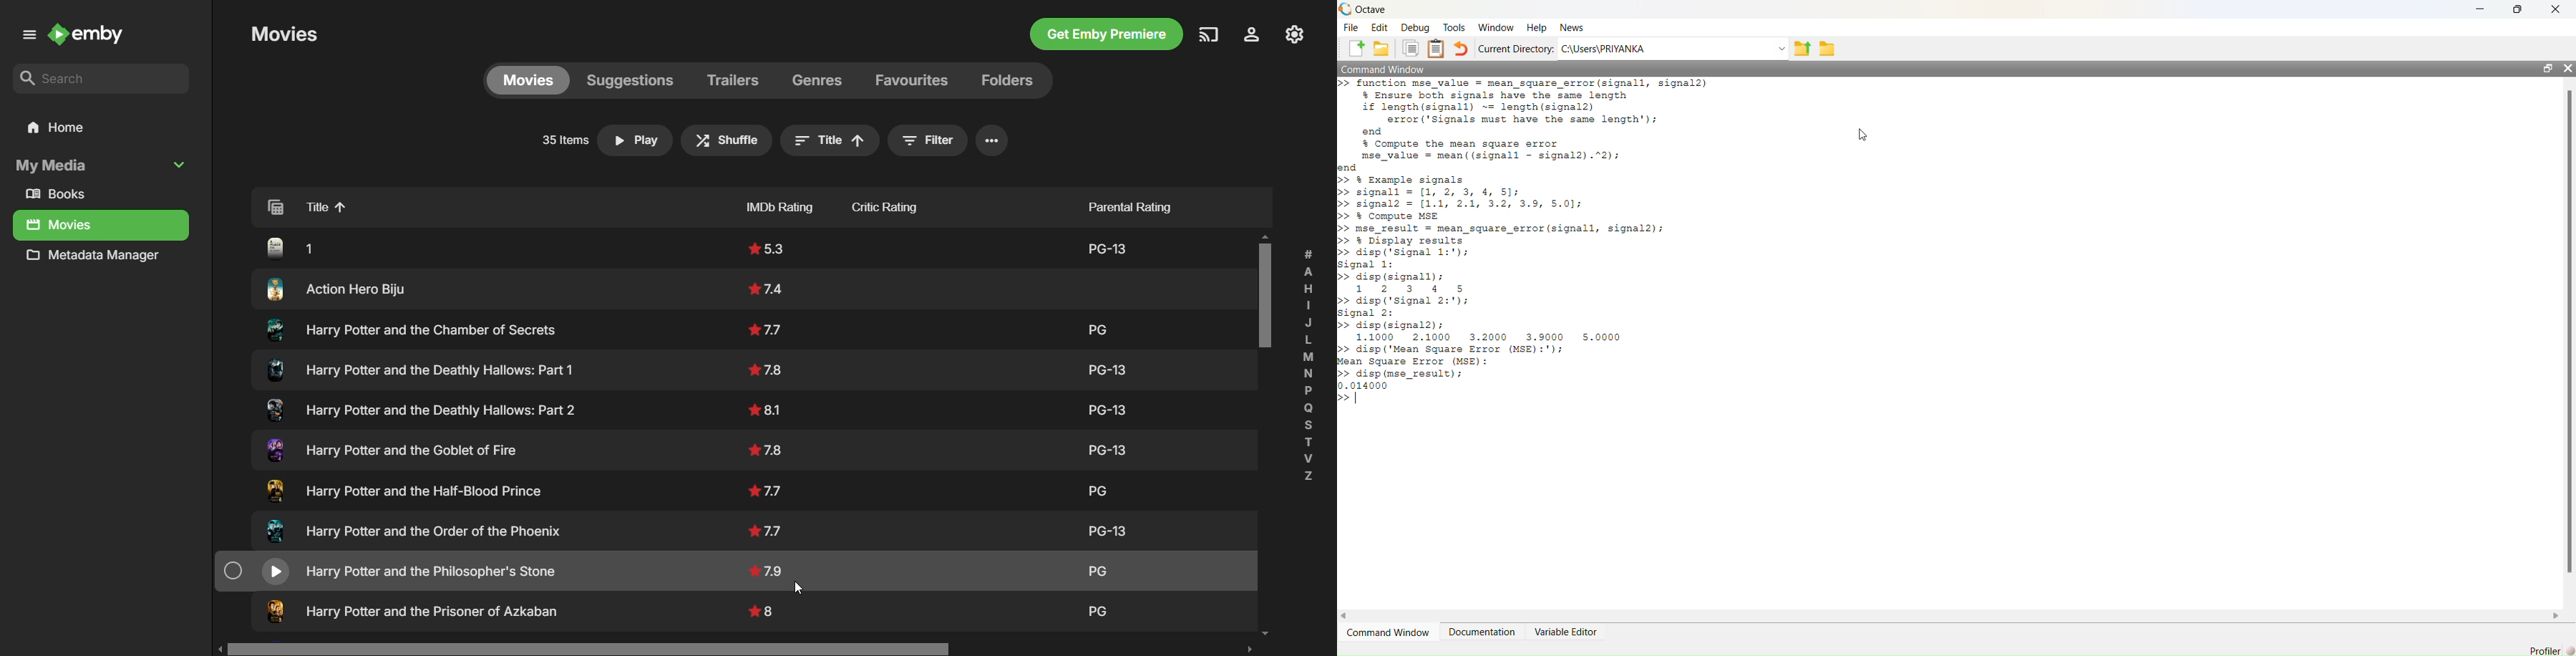  What do you see at coordinates (1131, 531) in the screenshot?
I see `` at bounding box center [1131, 531].